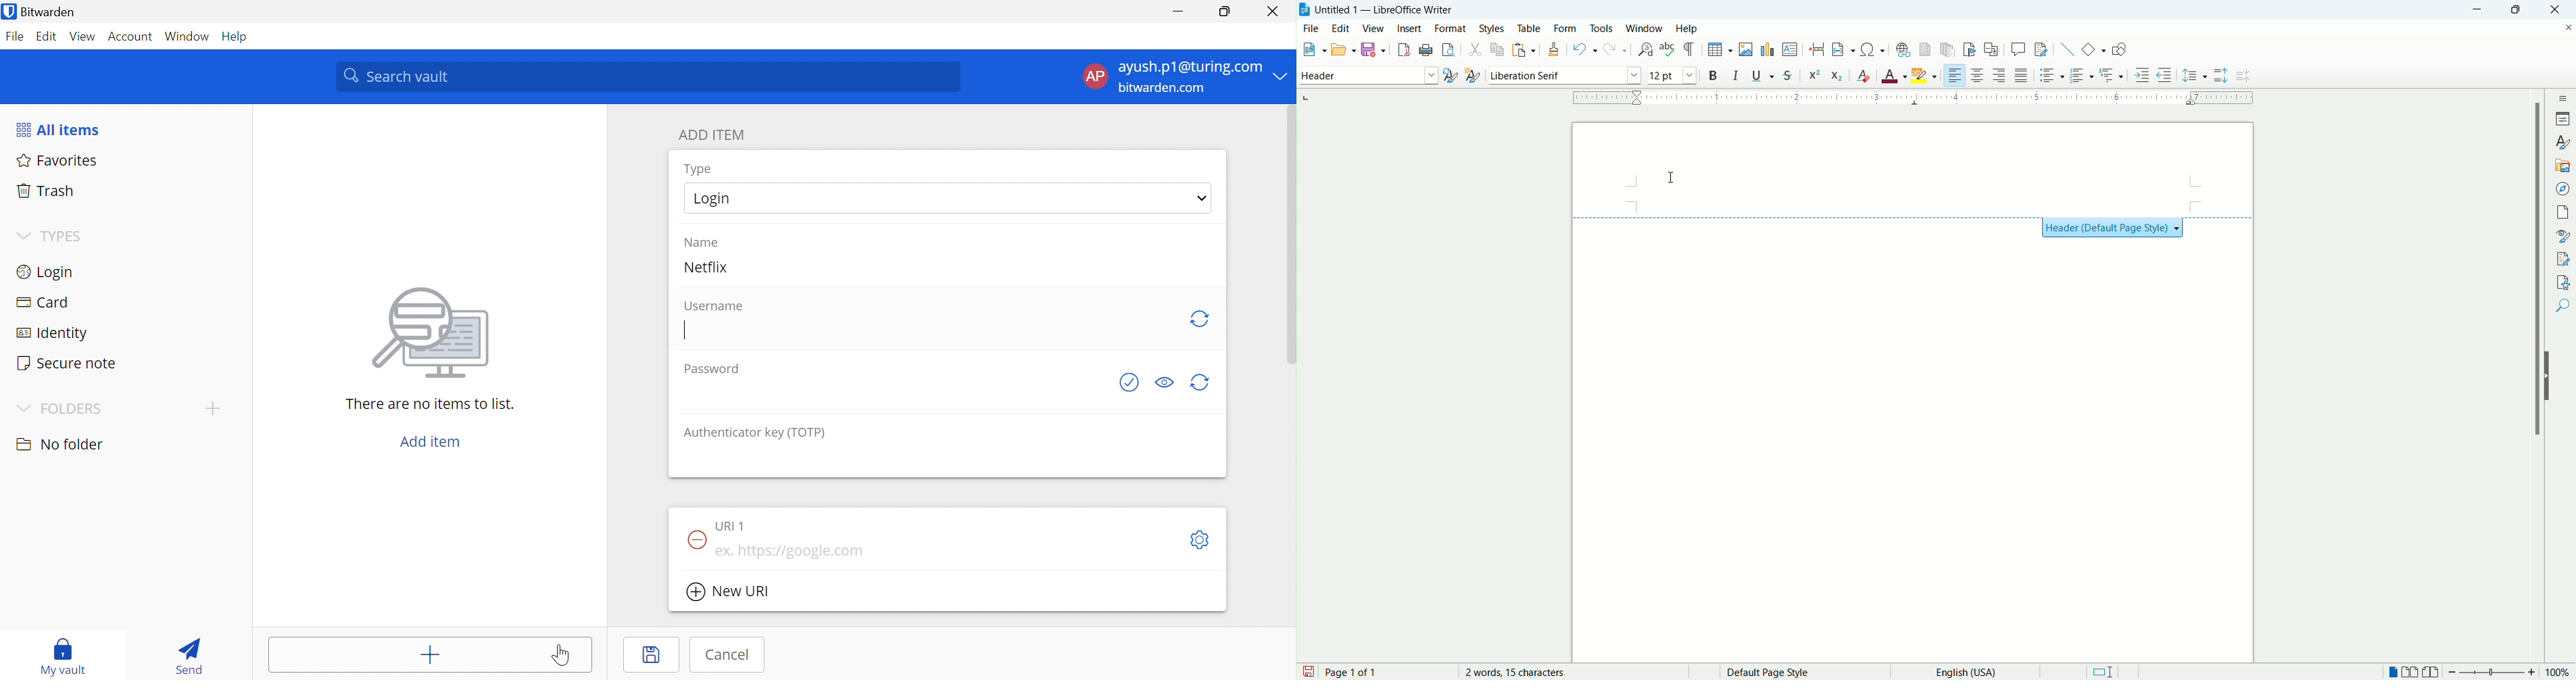  I want to click on cursor, so click(1668, 175).